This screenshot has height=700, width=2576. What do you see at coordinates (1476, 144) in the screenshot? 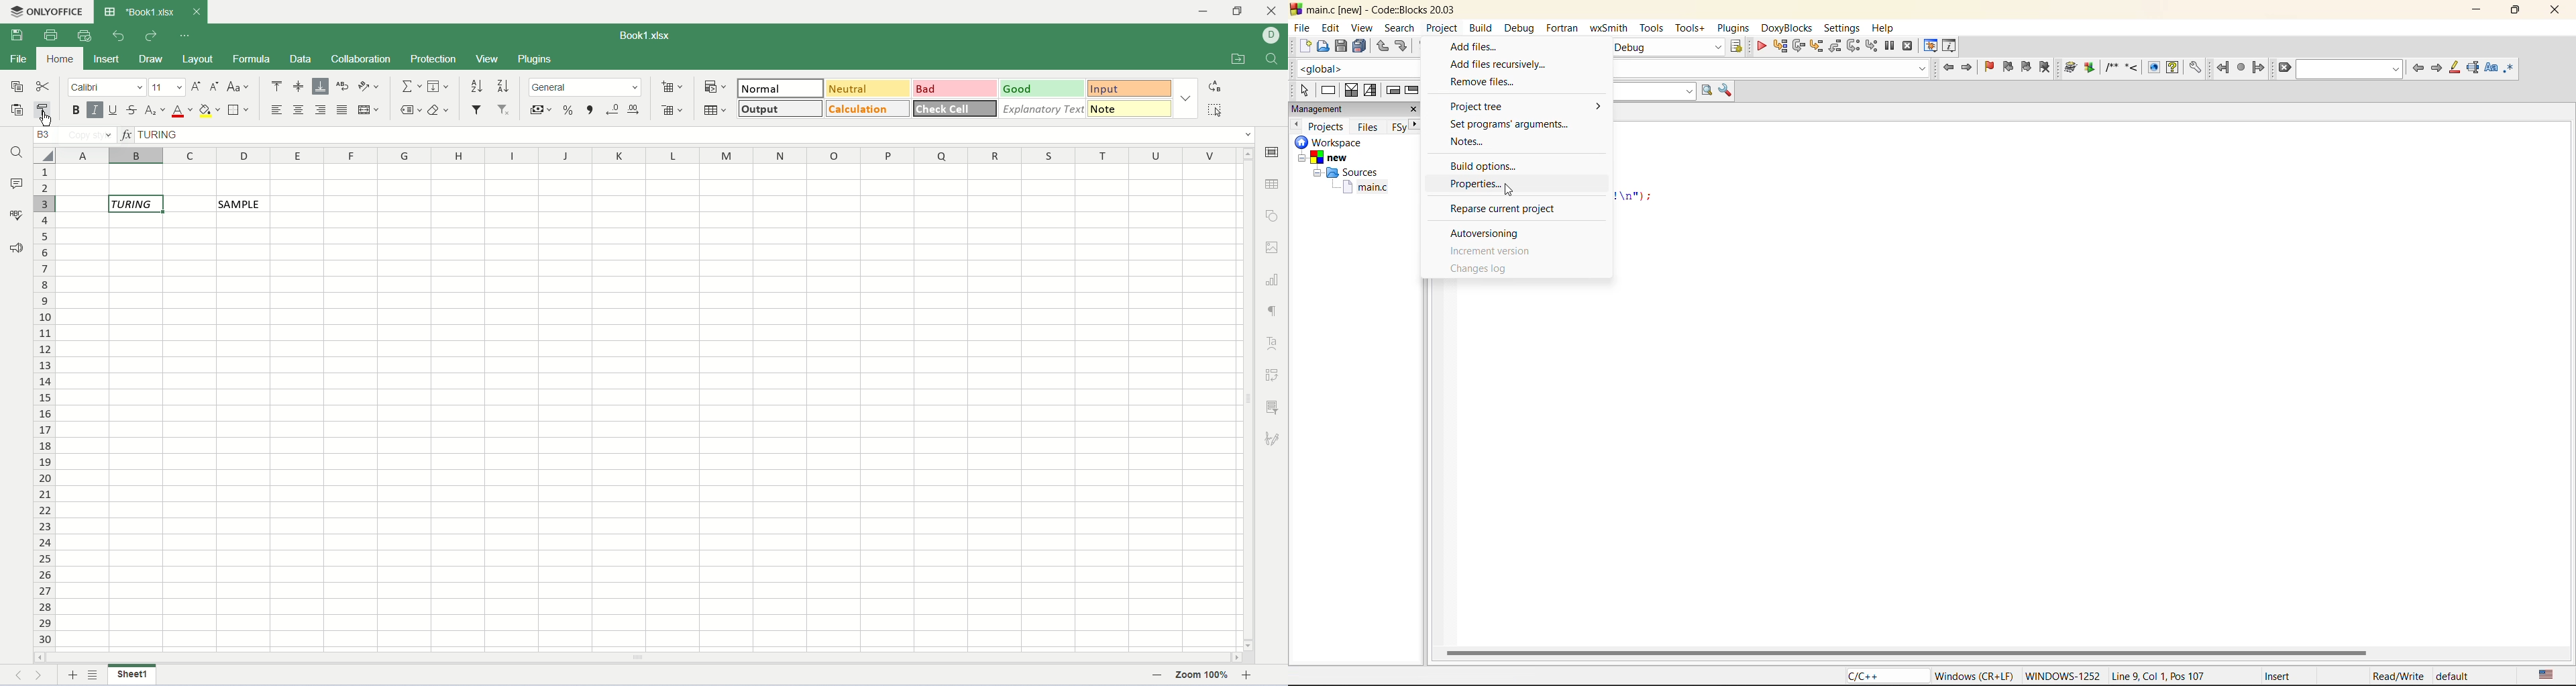
I see `notes` at bounding box center [1476, 144].